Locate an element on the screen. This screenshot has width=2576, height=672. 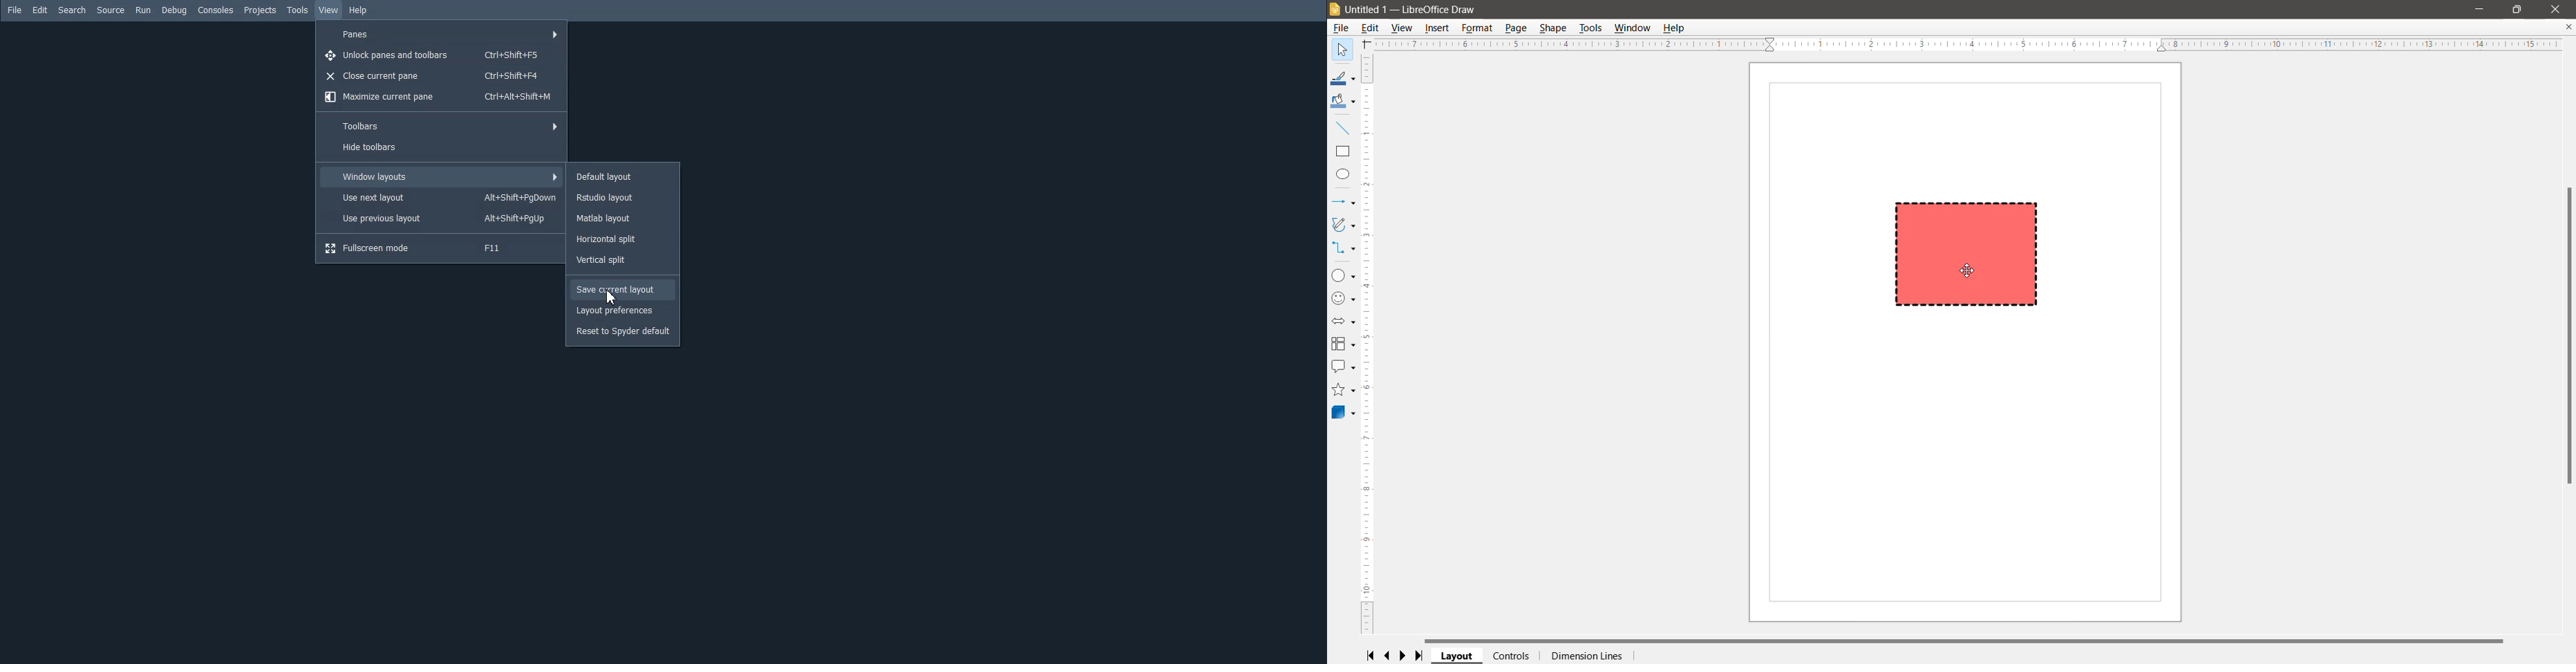
Tools is located at coordinates (299, 10).